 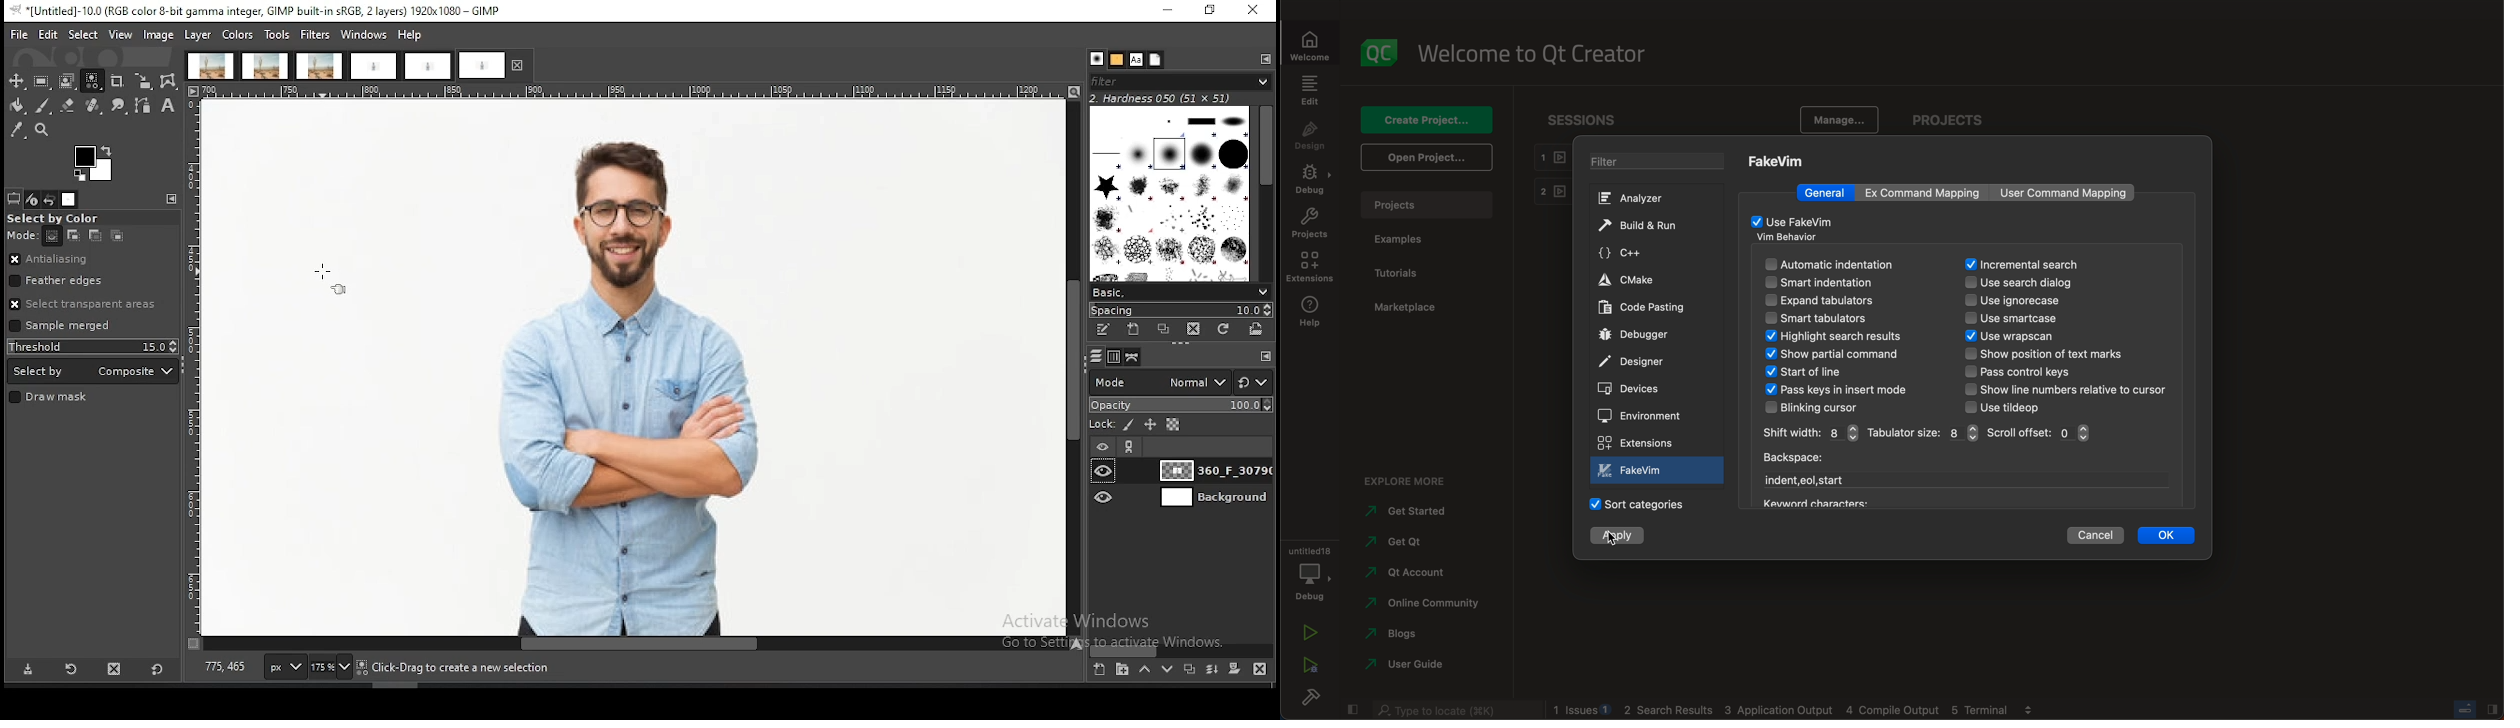 I want to click on *[Untitled]-10.0 (RGB color 8-bit gamma integer, GIMP built-in sRGB, 2 layers) 1920x1080 — GIMP, so click(x=259, y=10).